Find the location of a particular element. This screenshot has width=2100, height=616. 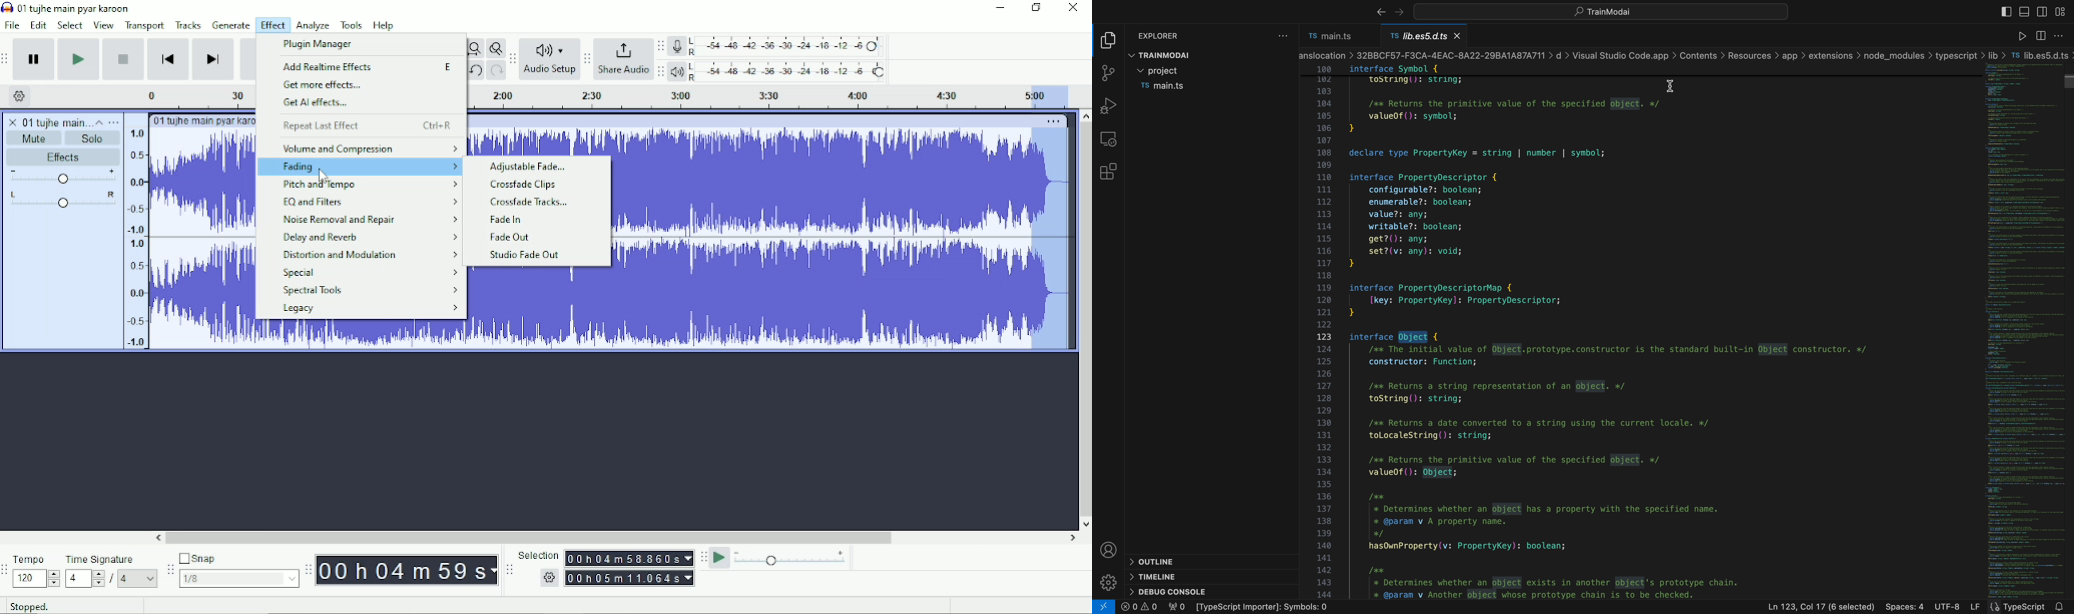

00h00m00.000s is located at coordinates (630, 559).